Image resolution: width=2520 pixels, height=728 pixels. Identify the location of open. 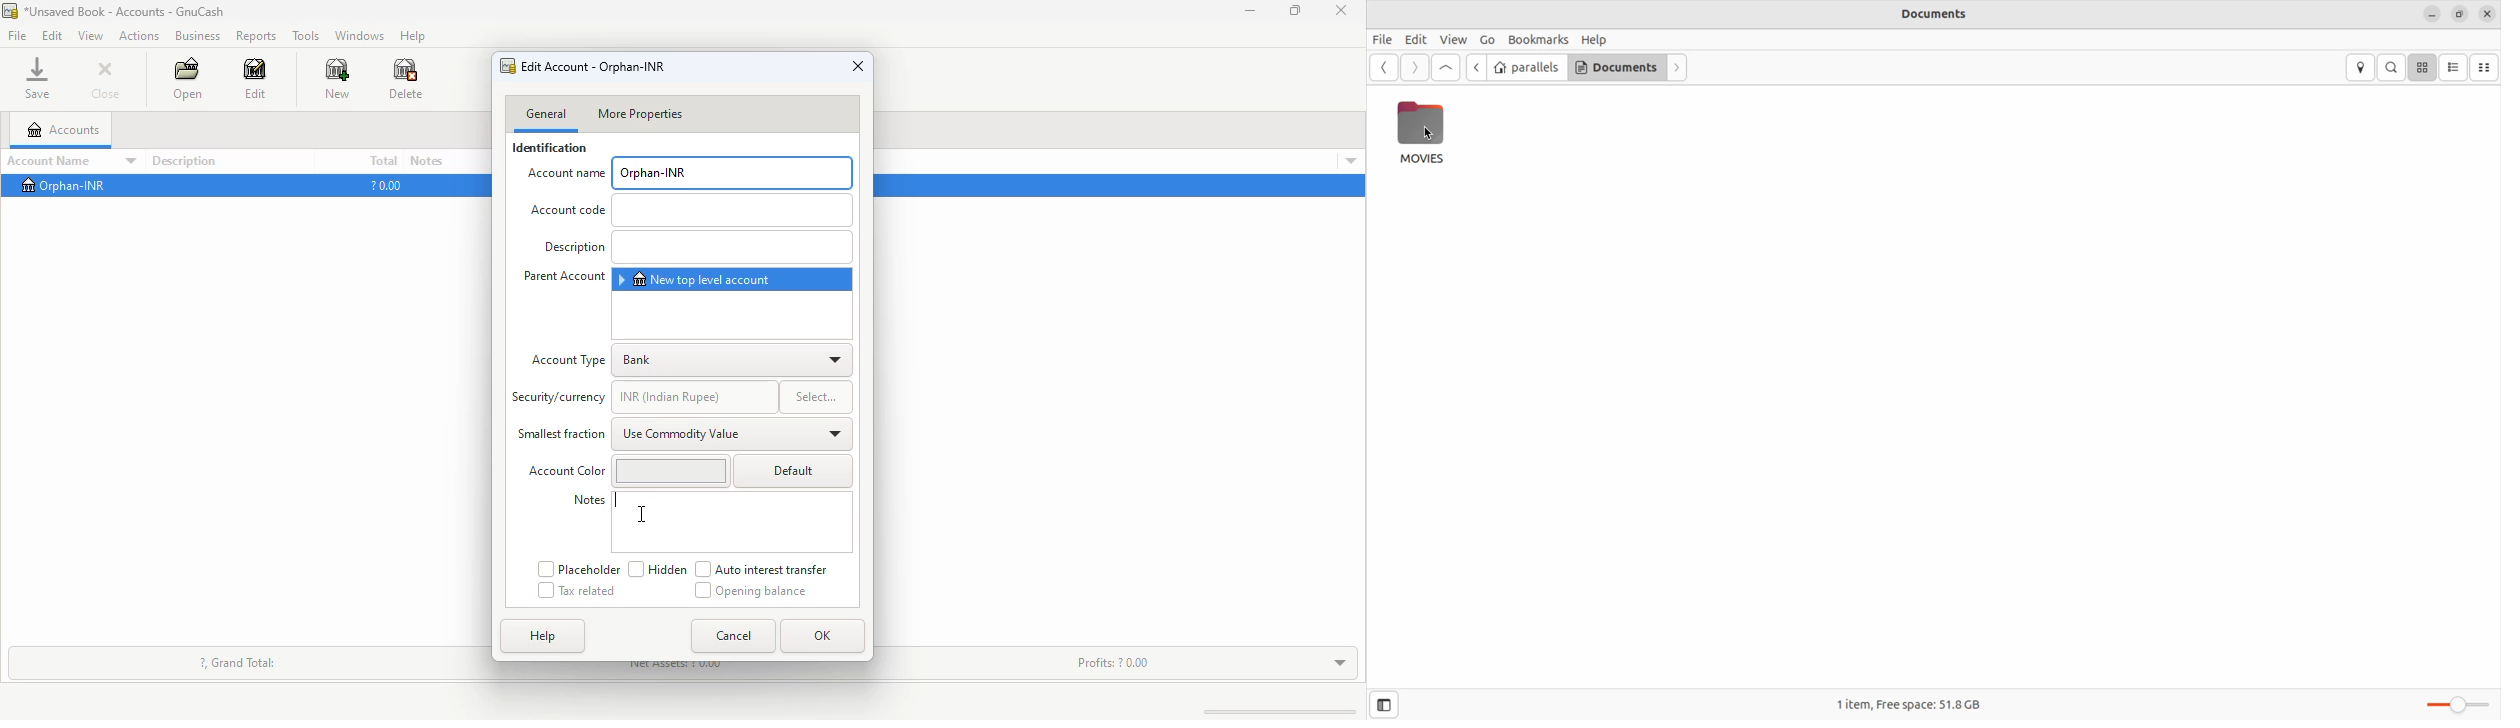
(188, 79).